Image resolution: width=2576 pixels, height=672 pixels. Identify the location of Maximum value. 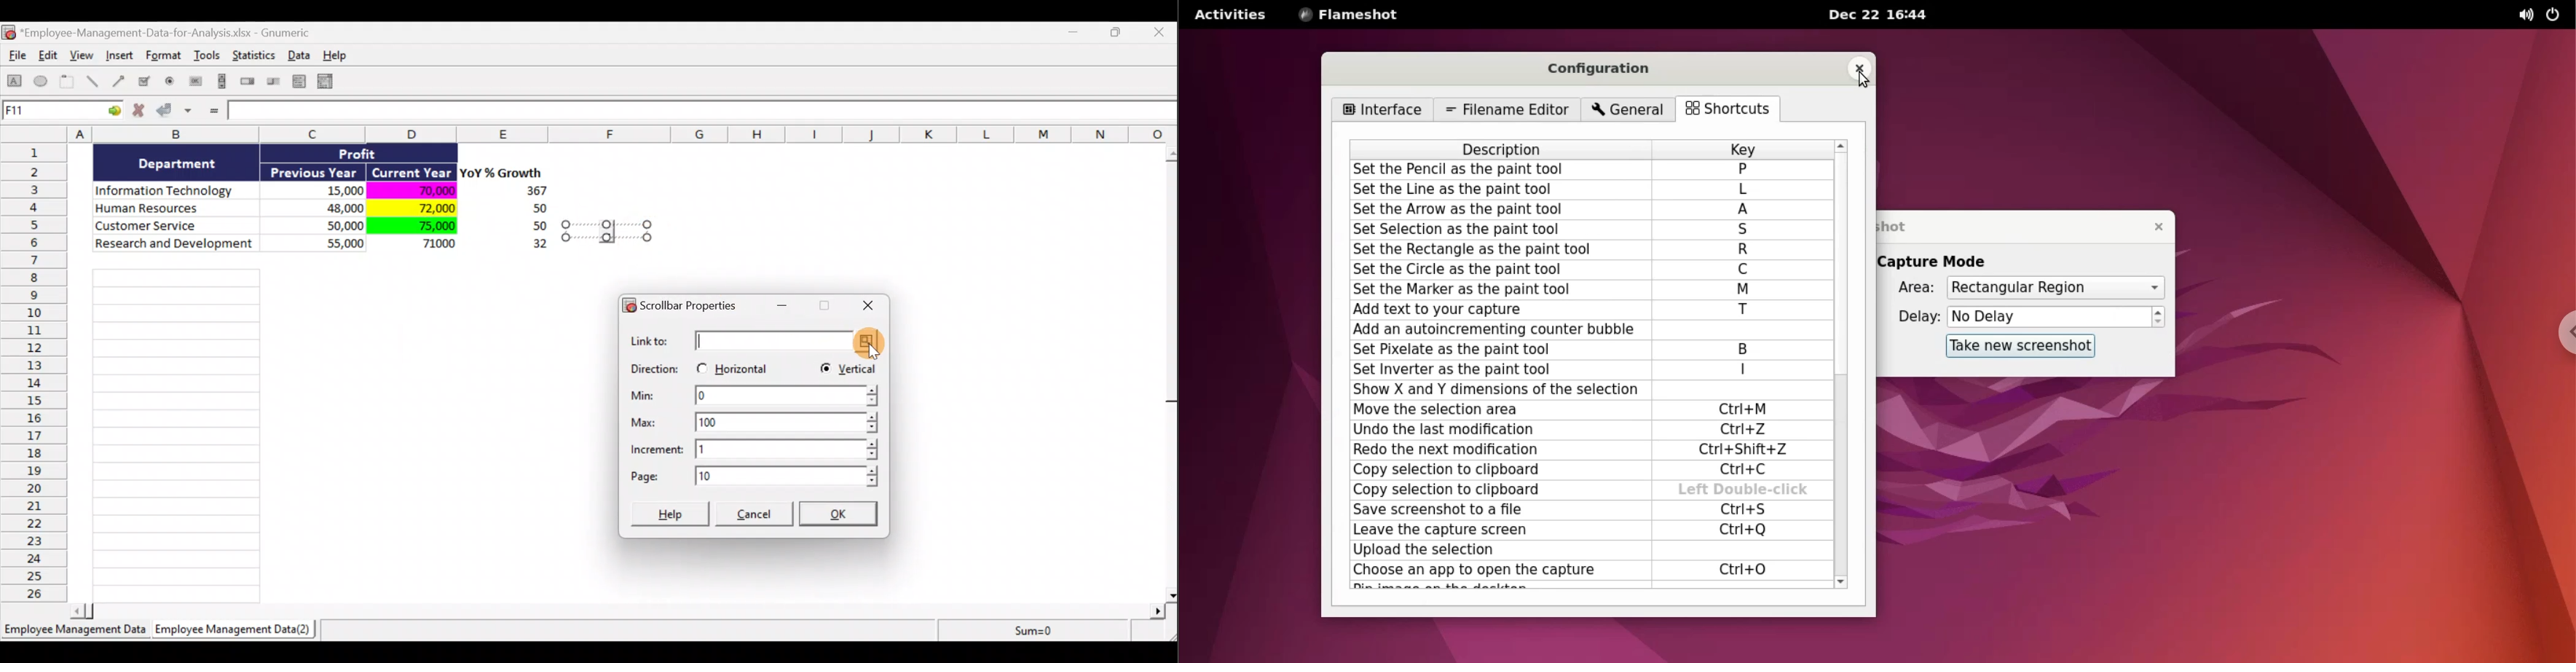
(760, 420).